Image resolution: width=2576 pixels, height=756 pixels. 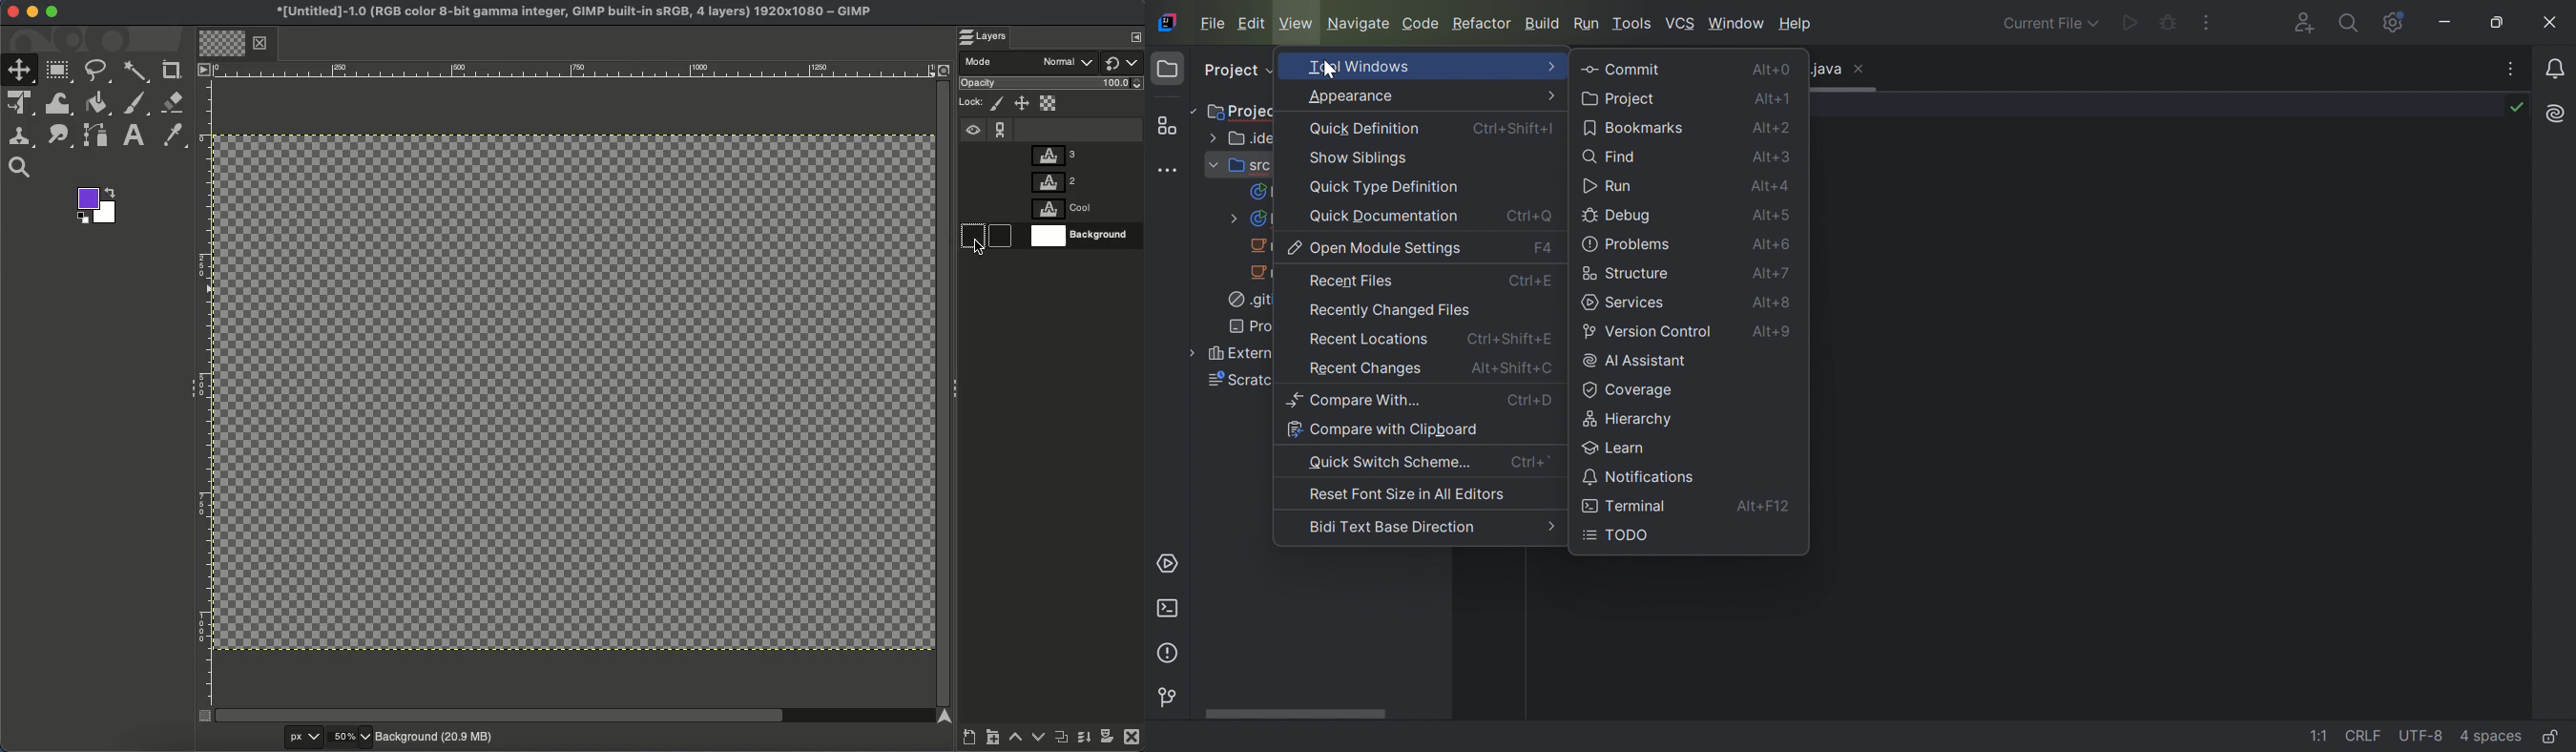 What do you see at coordinates (1053, 85) in the screenshot?
I see `Opacity` at bounding box center [1053, 85].